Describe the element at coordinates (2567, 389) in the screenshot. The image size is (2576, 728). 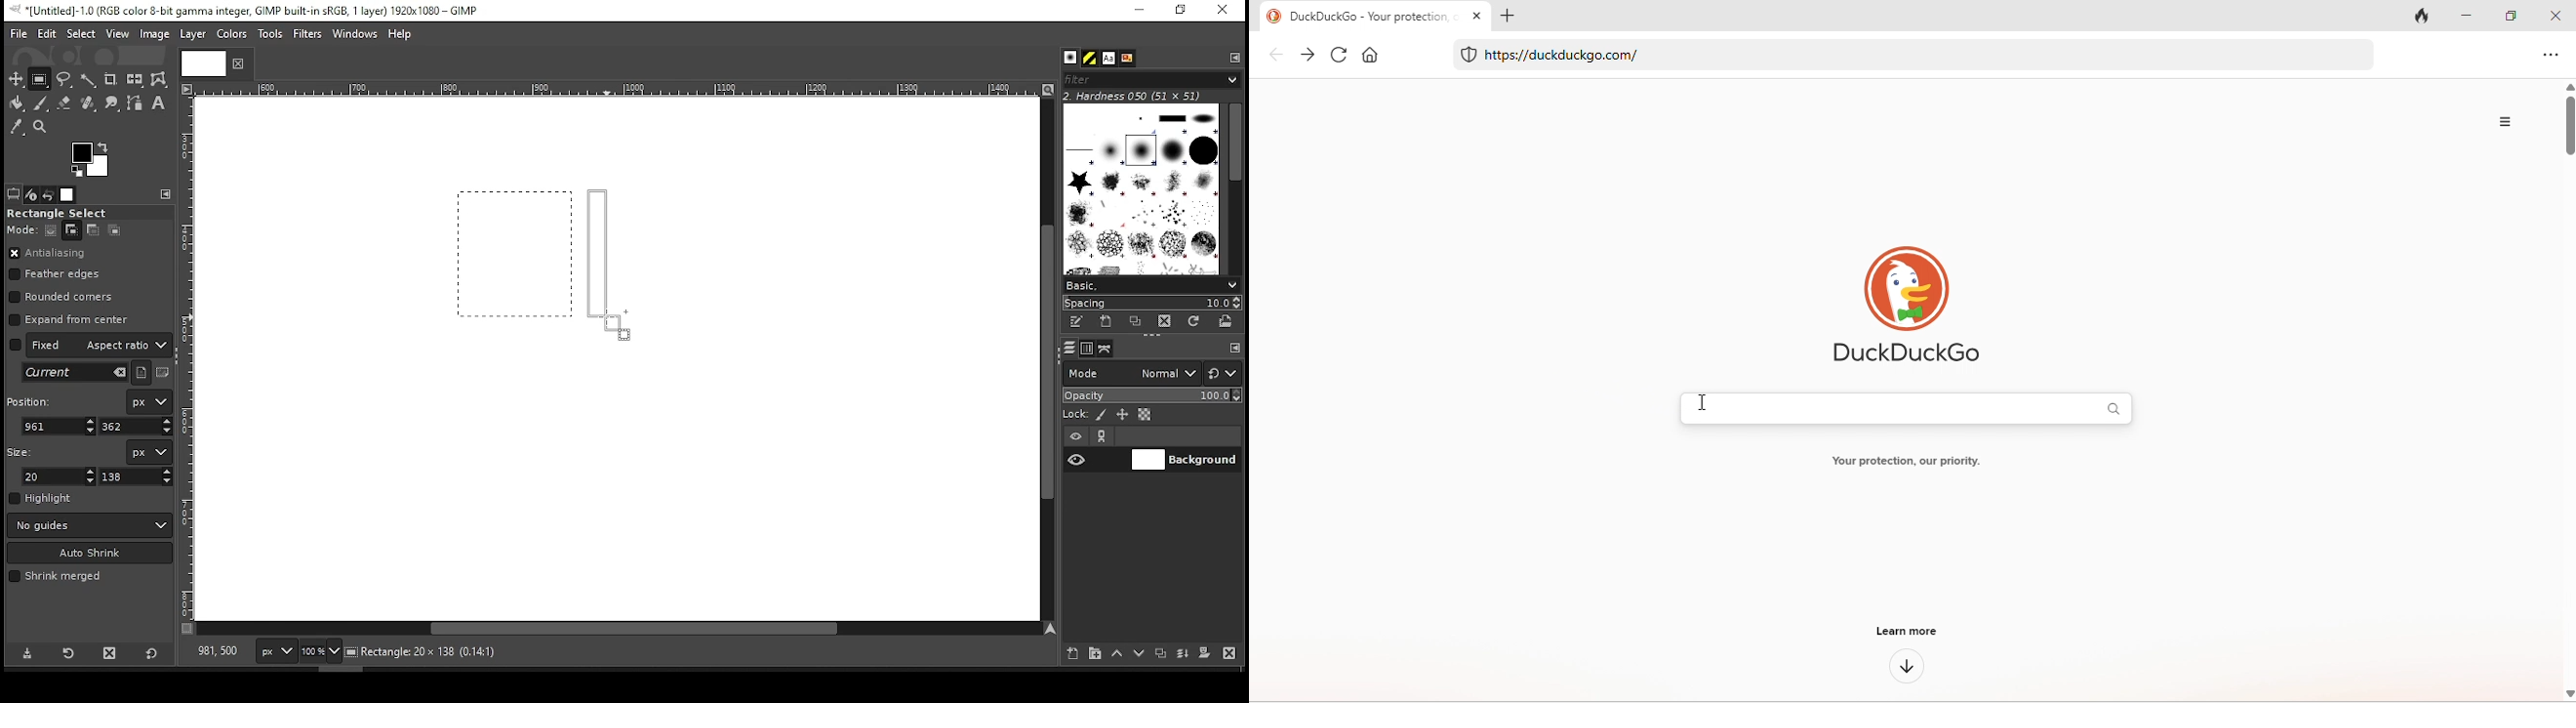
I see `vertical scroll bar` at that location.